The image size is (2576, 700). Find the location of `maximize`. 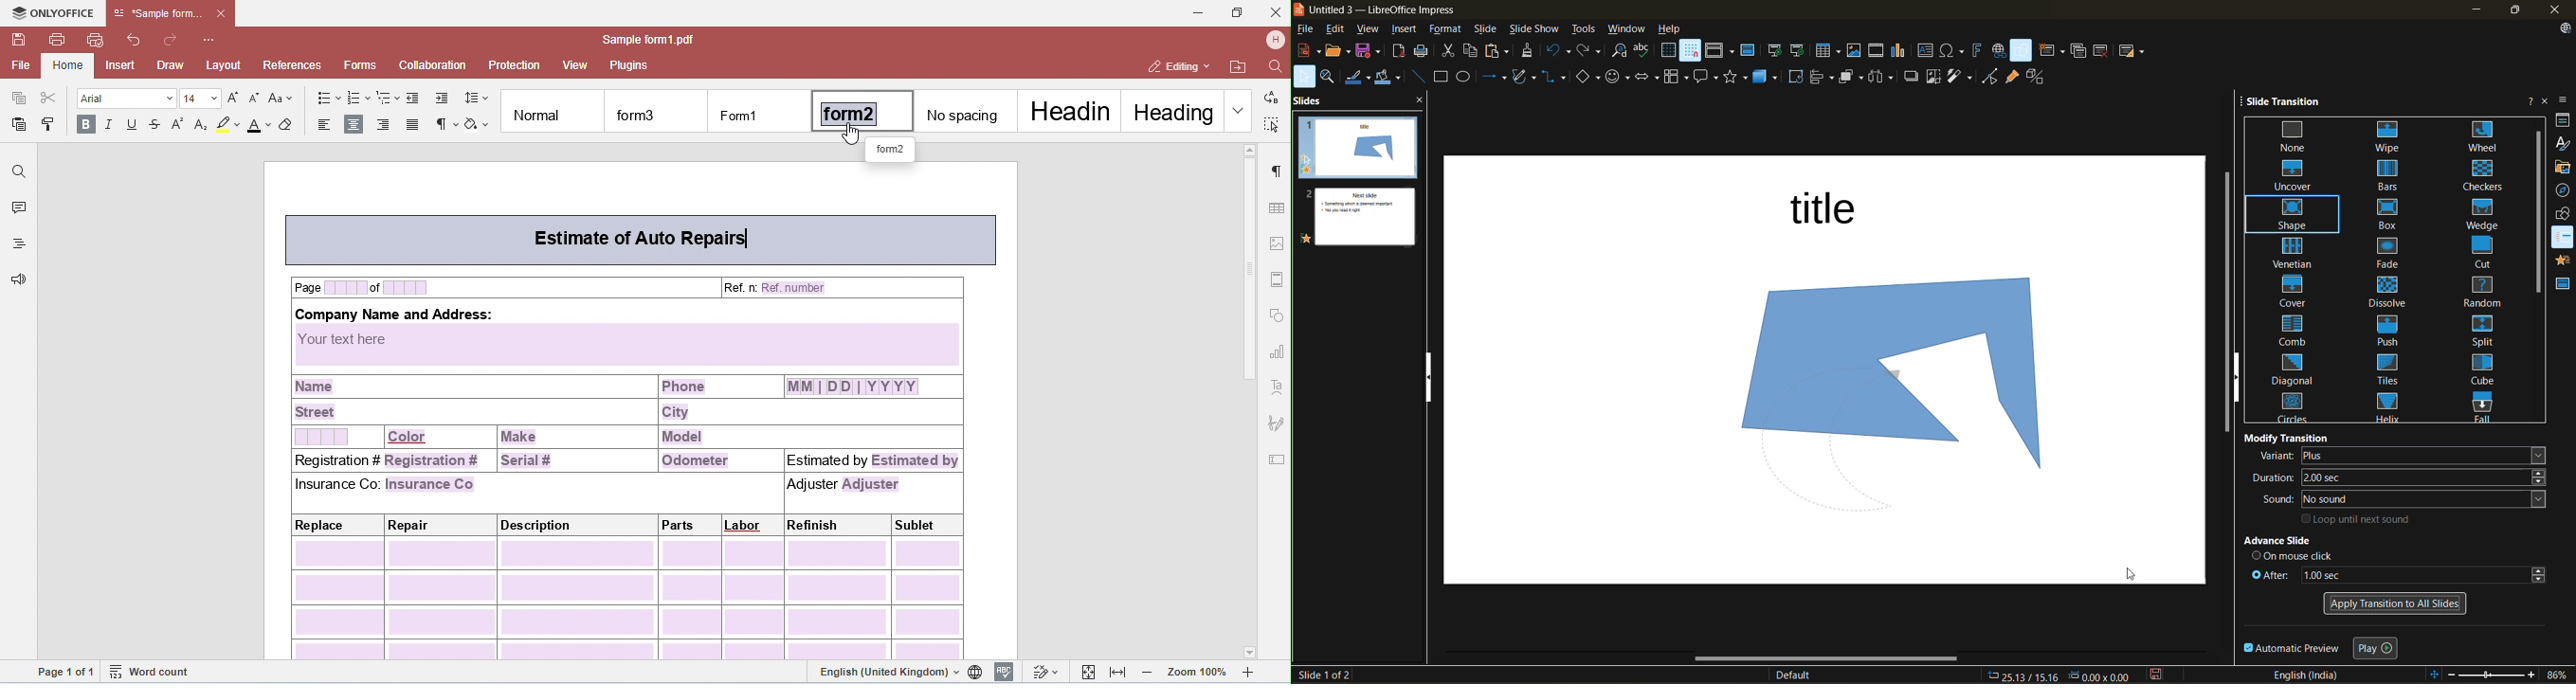

maximize is located at coordinates (2520, 10).